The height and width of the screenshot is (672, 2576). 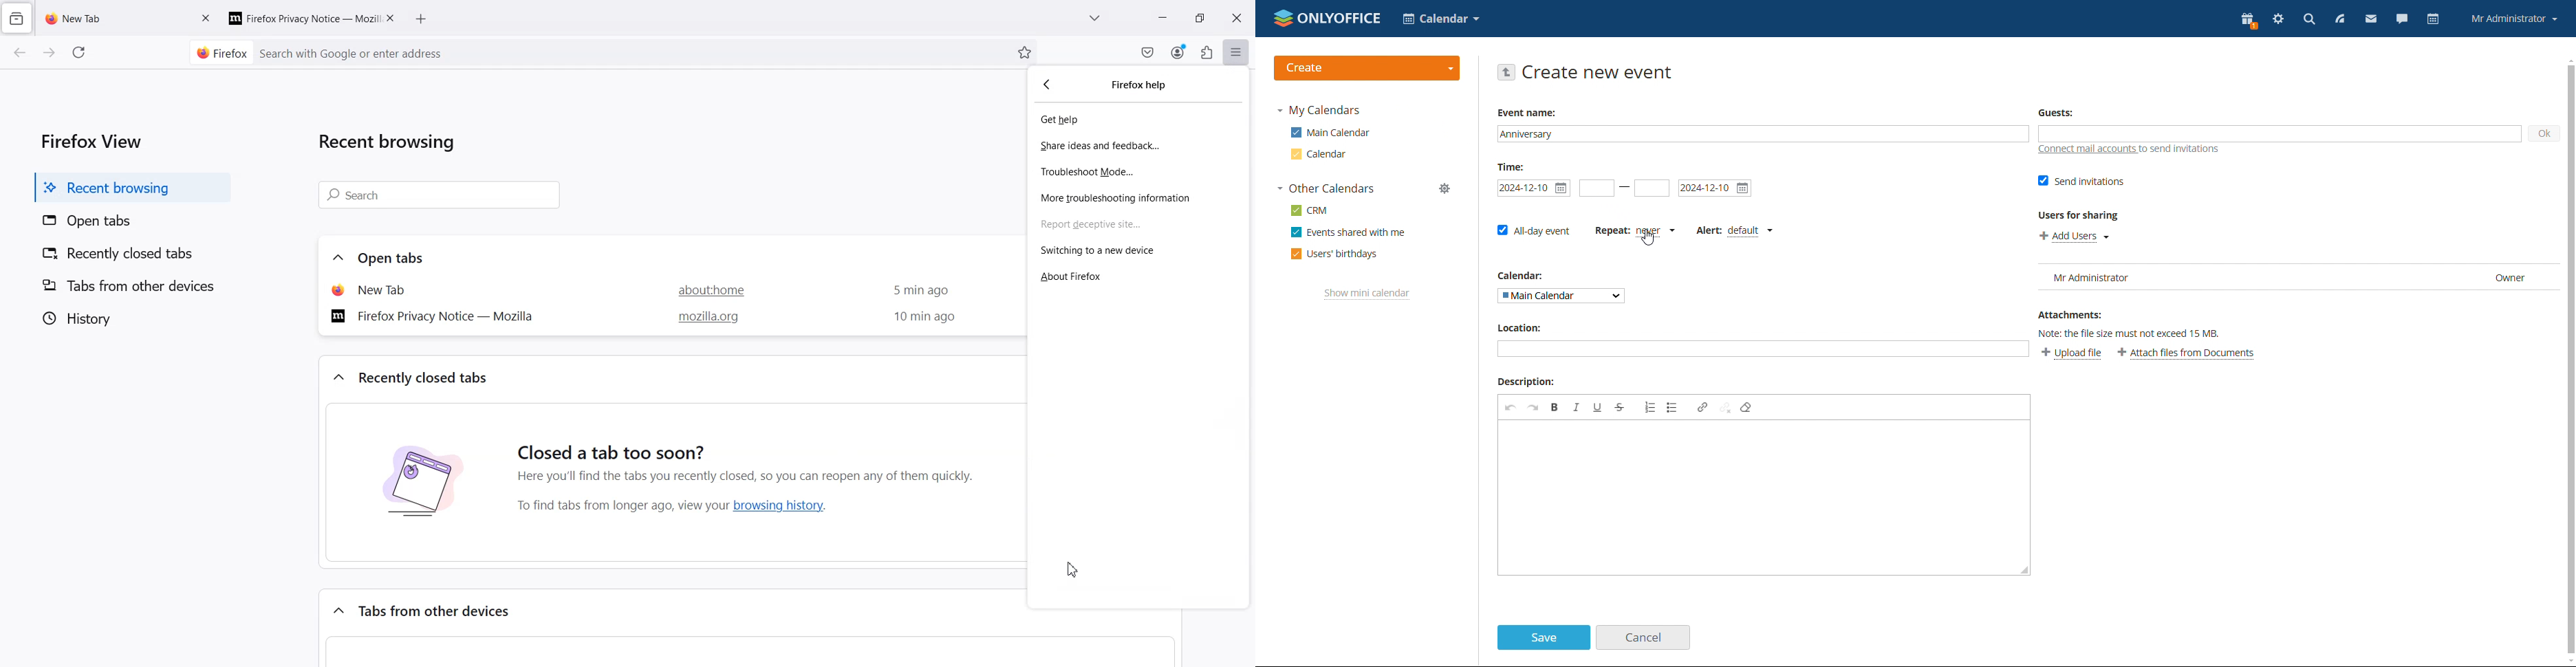 I want to click on undo, so click(x=1511, y=406).